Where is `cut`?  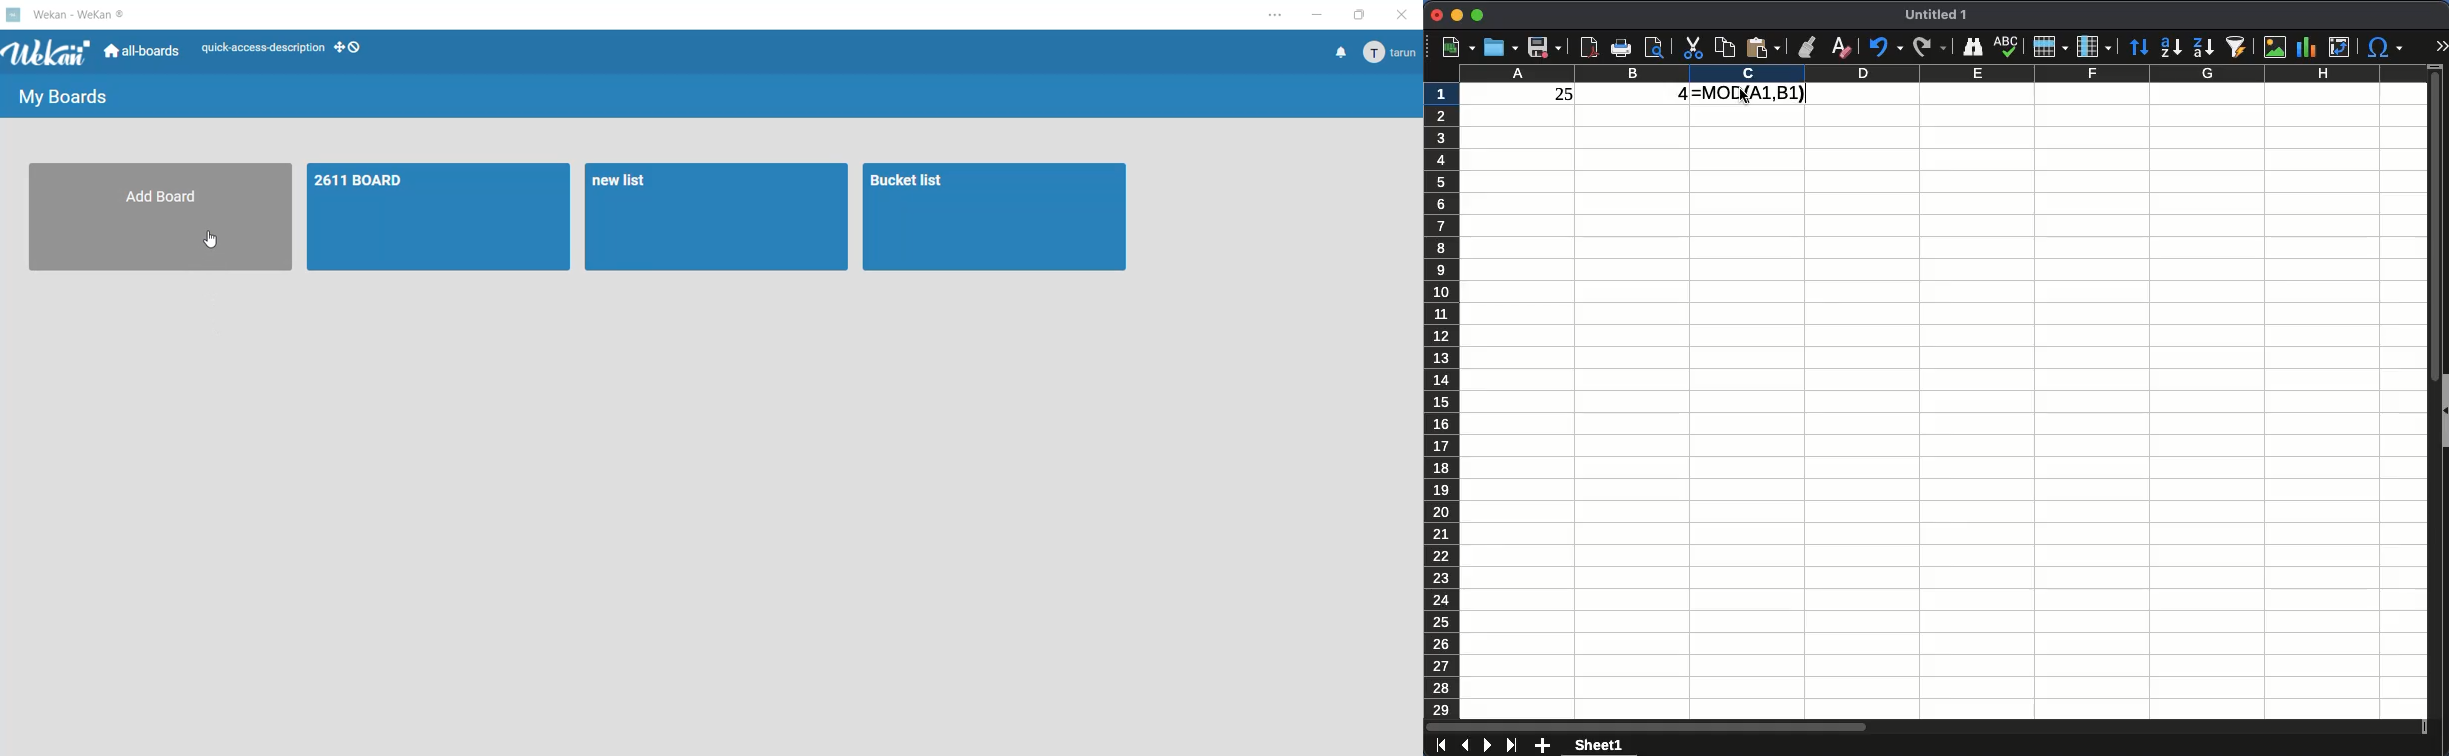
cut is located at coordinates (1692, 49).